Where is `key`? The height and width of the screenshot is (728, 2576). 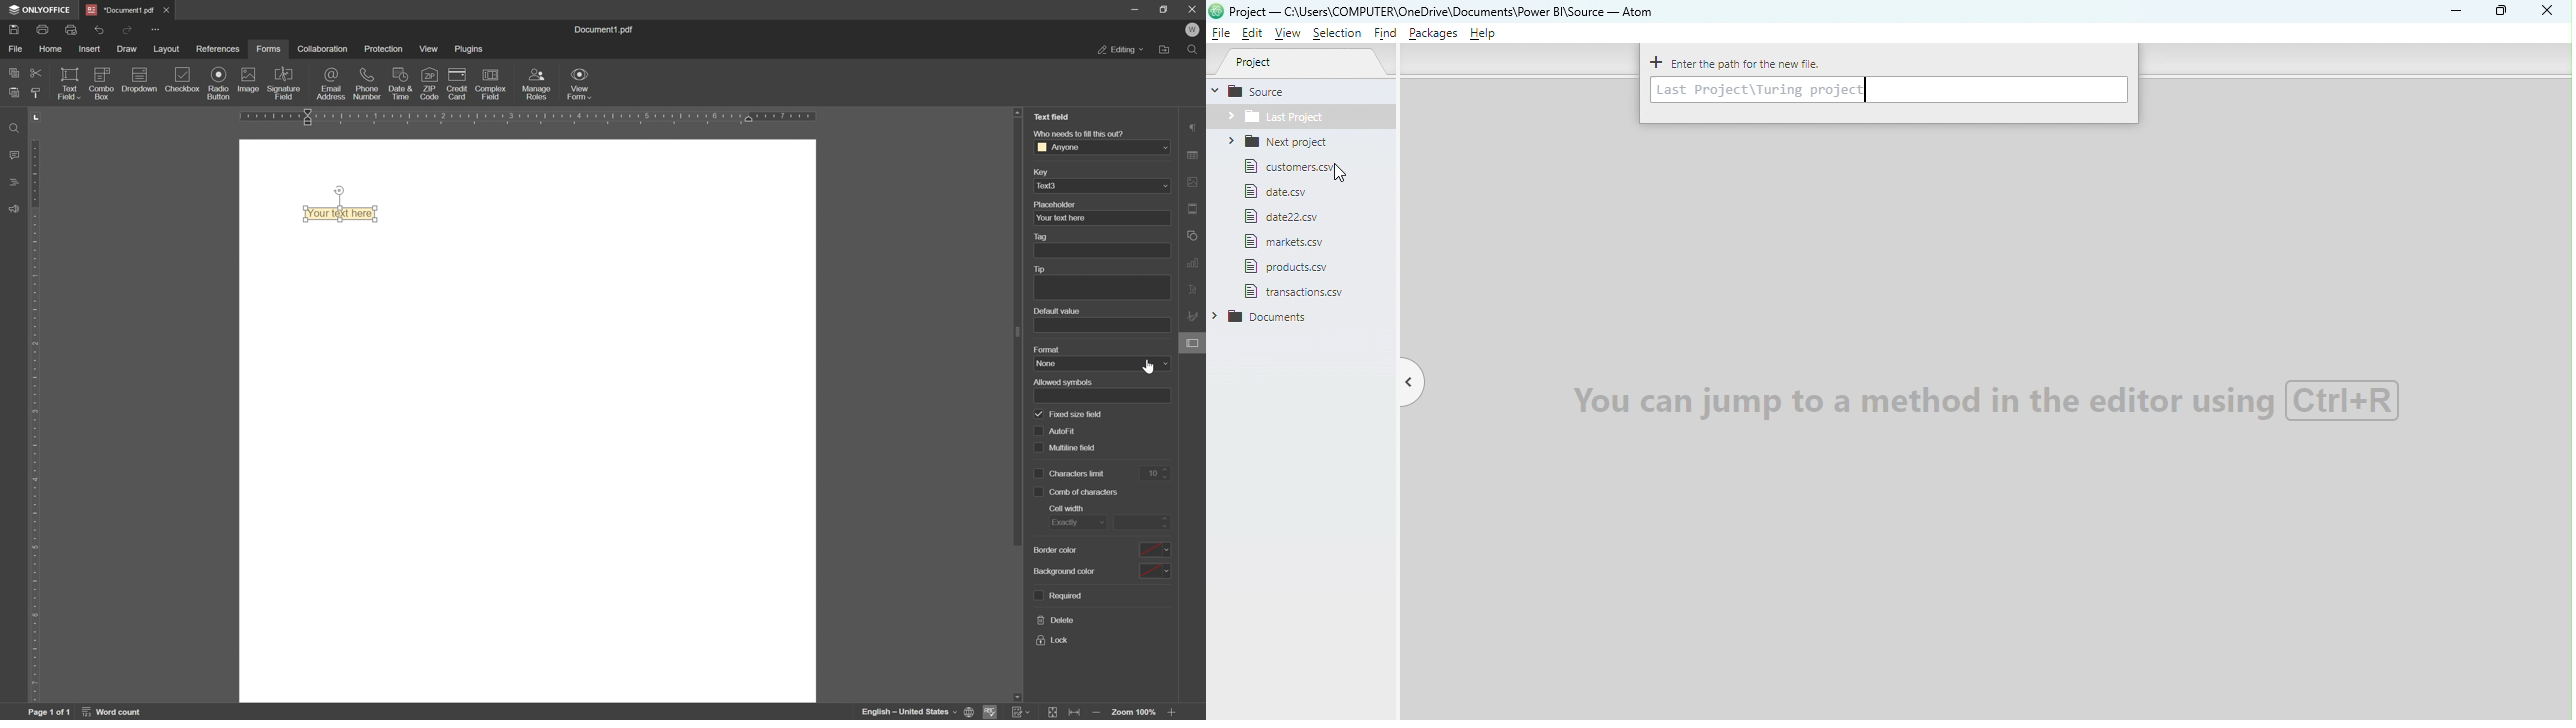 key is located at coordinates (1039, 173).